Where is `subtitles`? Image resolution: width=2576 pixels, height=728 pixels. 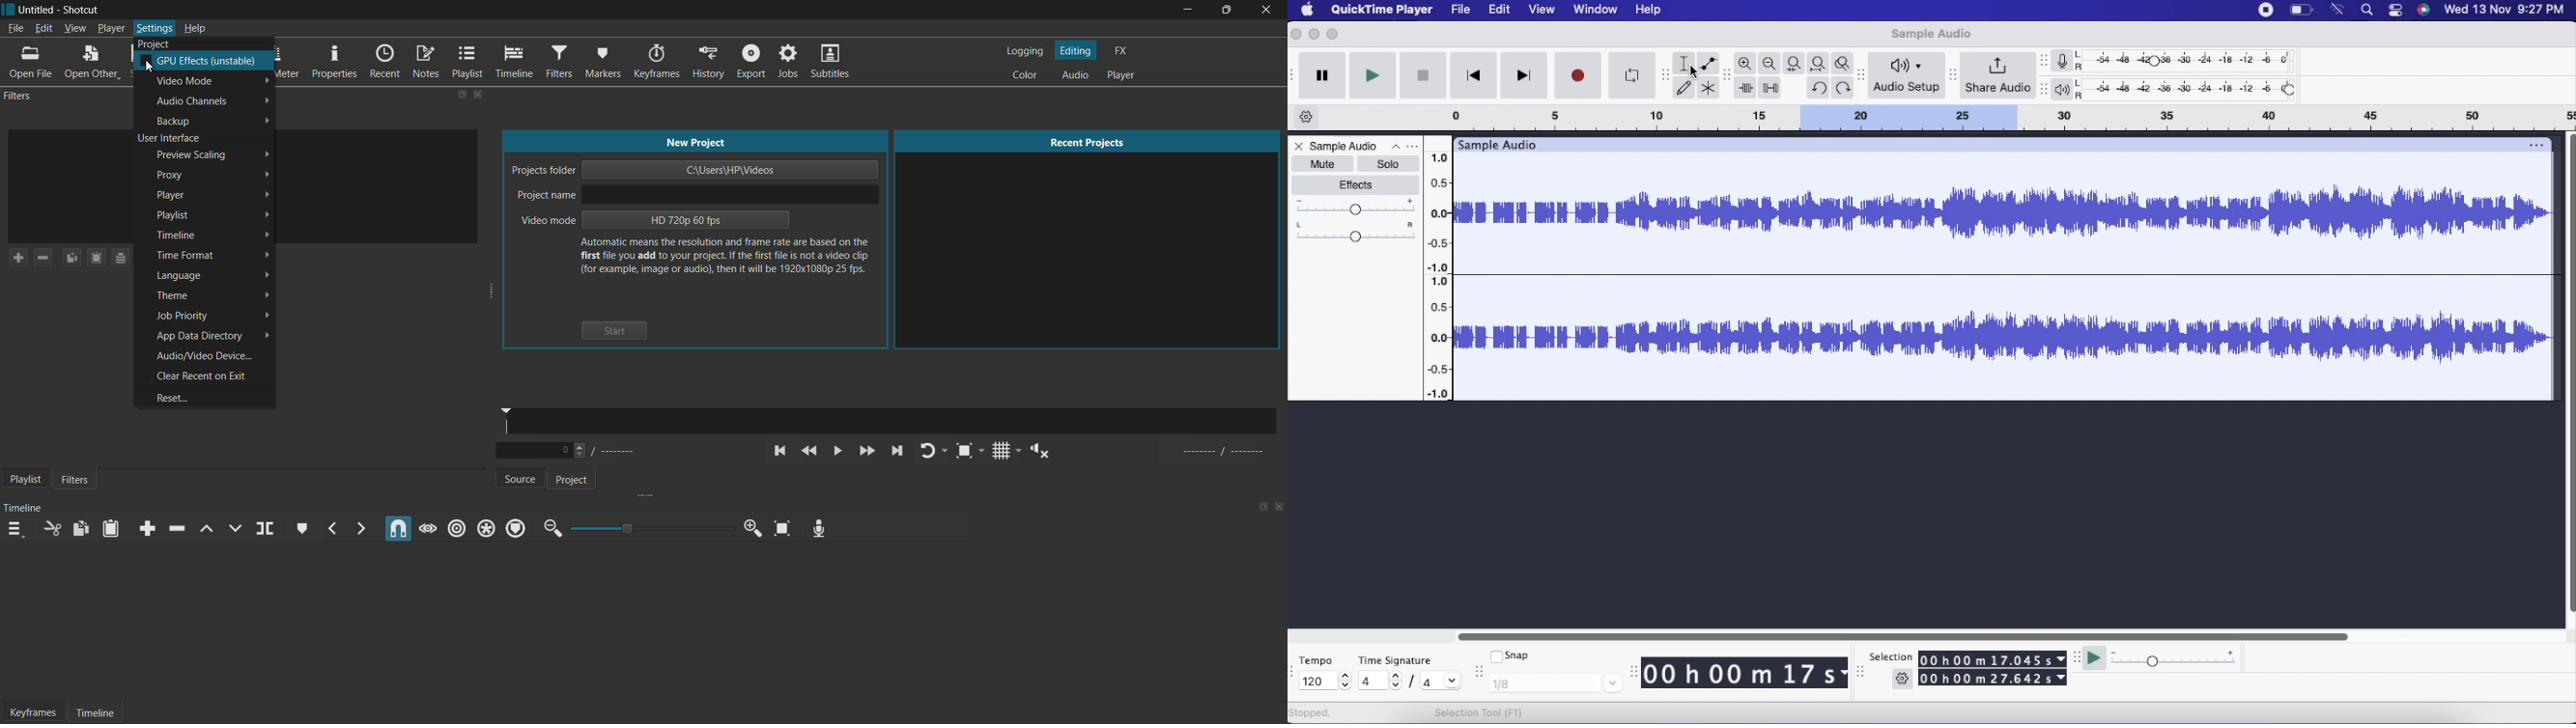
subtitles is located at coordinates (830, 60).